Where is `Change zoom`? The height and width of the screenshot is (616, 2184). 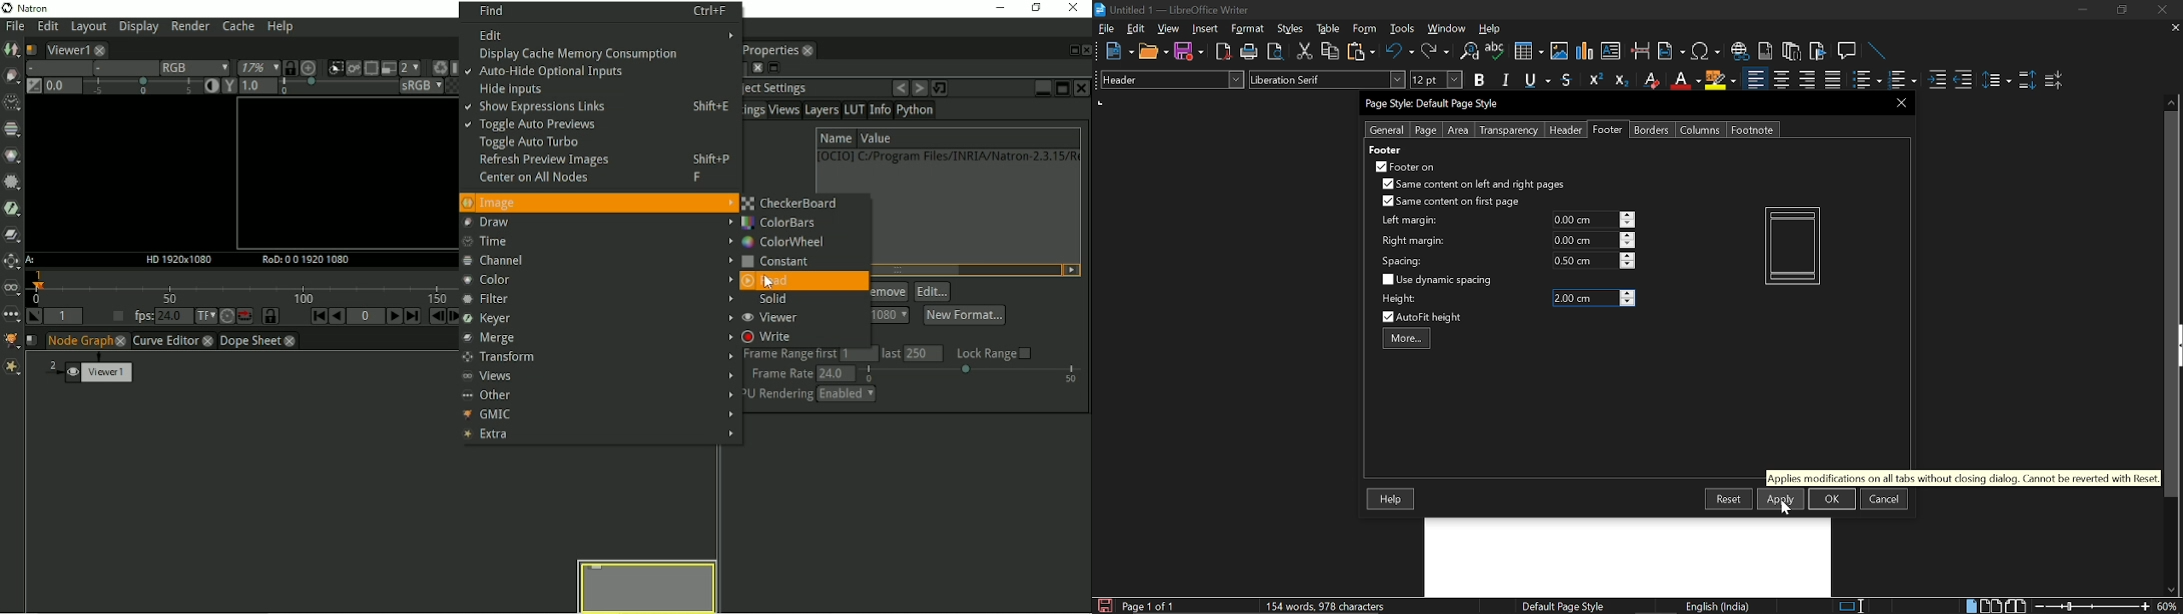 Change zoom is located at coordinates (2093, 606).